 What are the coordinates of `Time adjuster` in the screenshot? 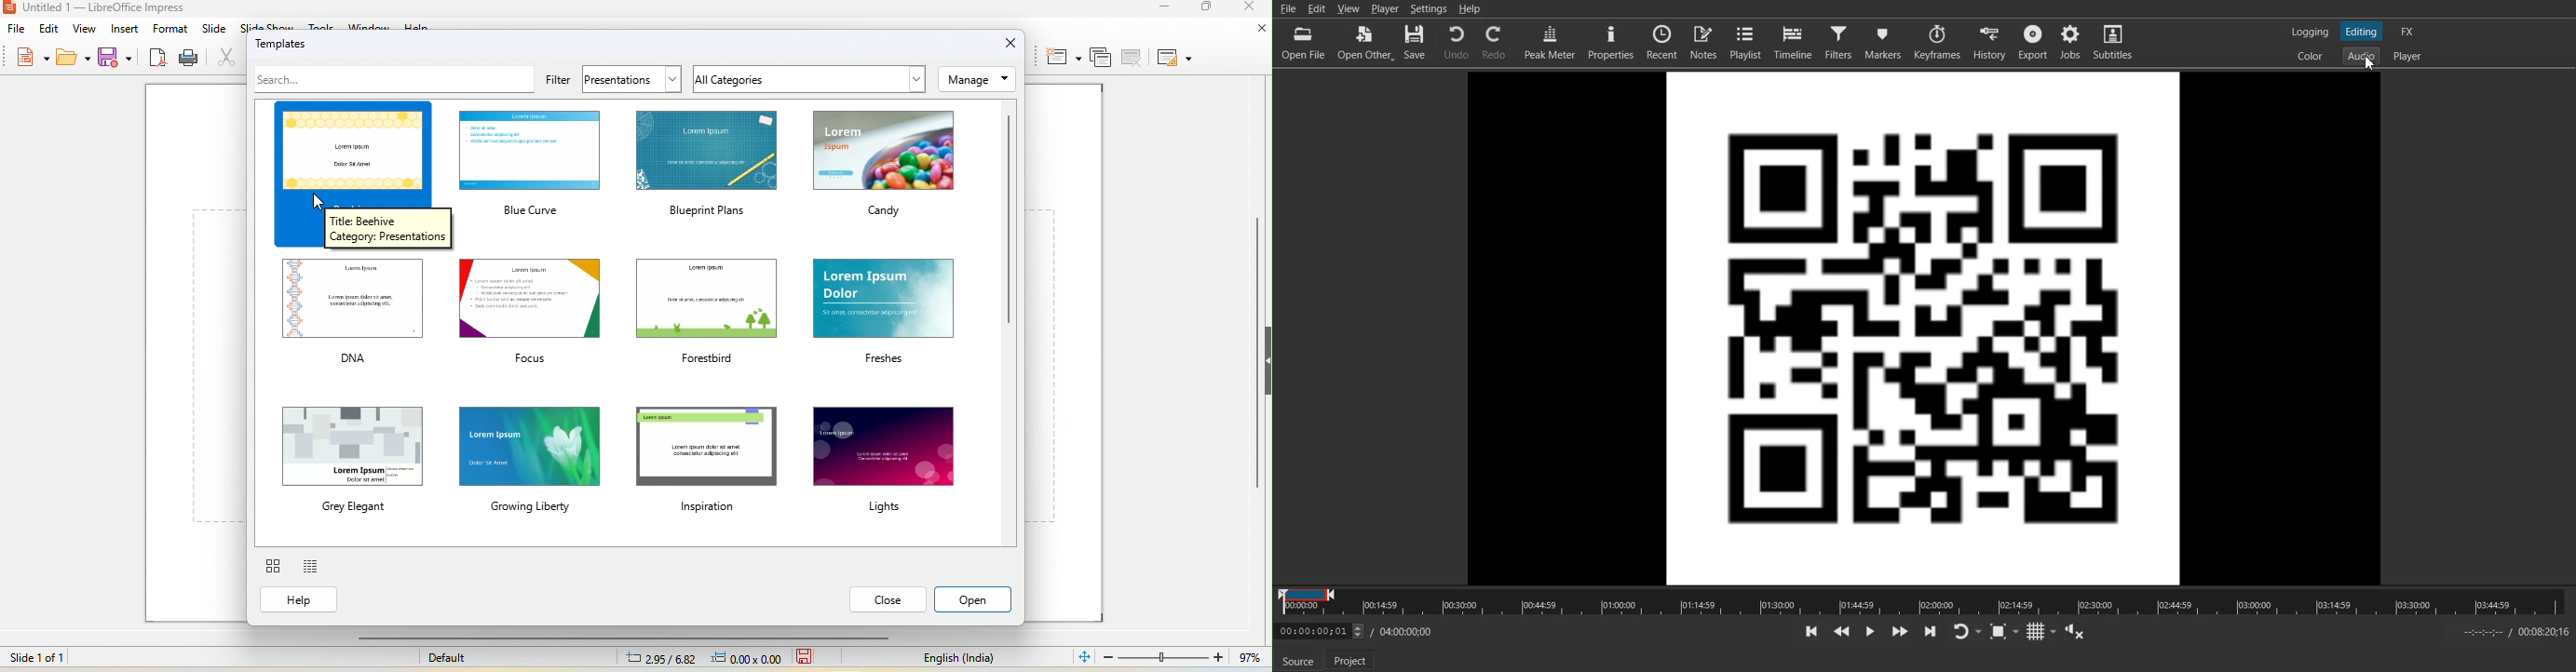 It's located at (1358, 631).